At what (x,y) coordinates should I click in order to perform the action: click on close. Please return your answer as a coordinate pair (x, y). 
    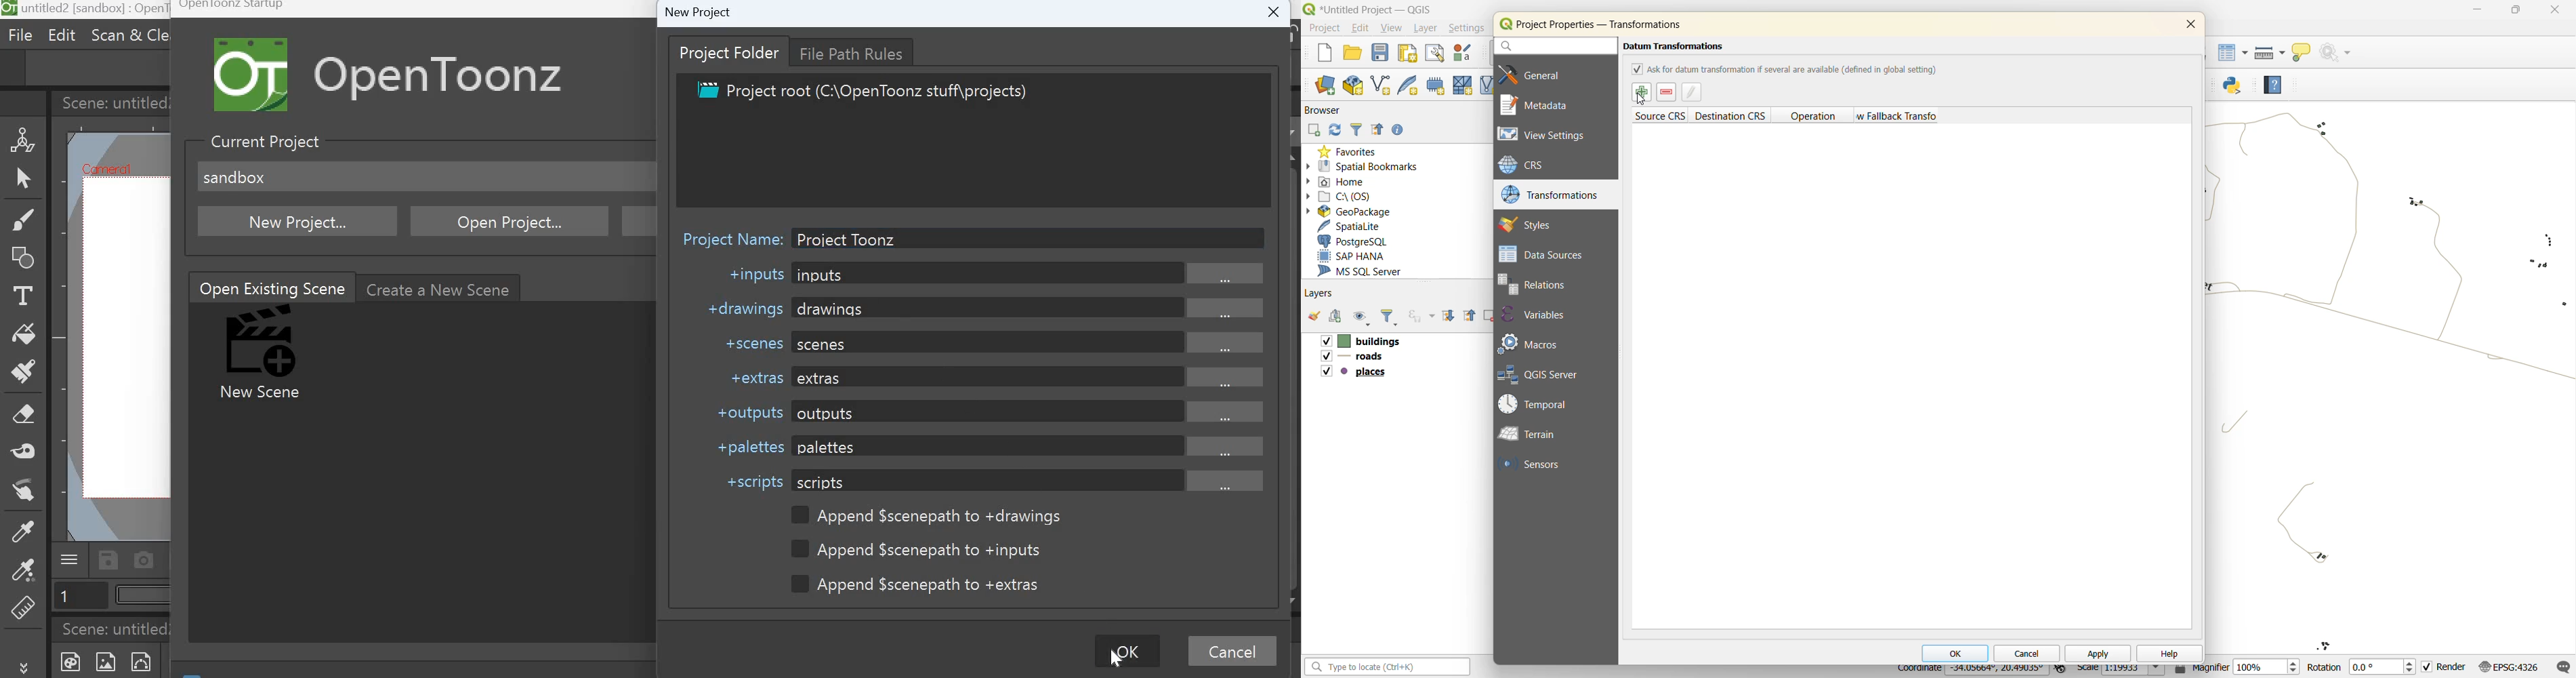
    Looking at the image, I should click on (2191, 25).